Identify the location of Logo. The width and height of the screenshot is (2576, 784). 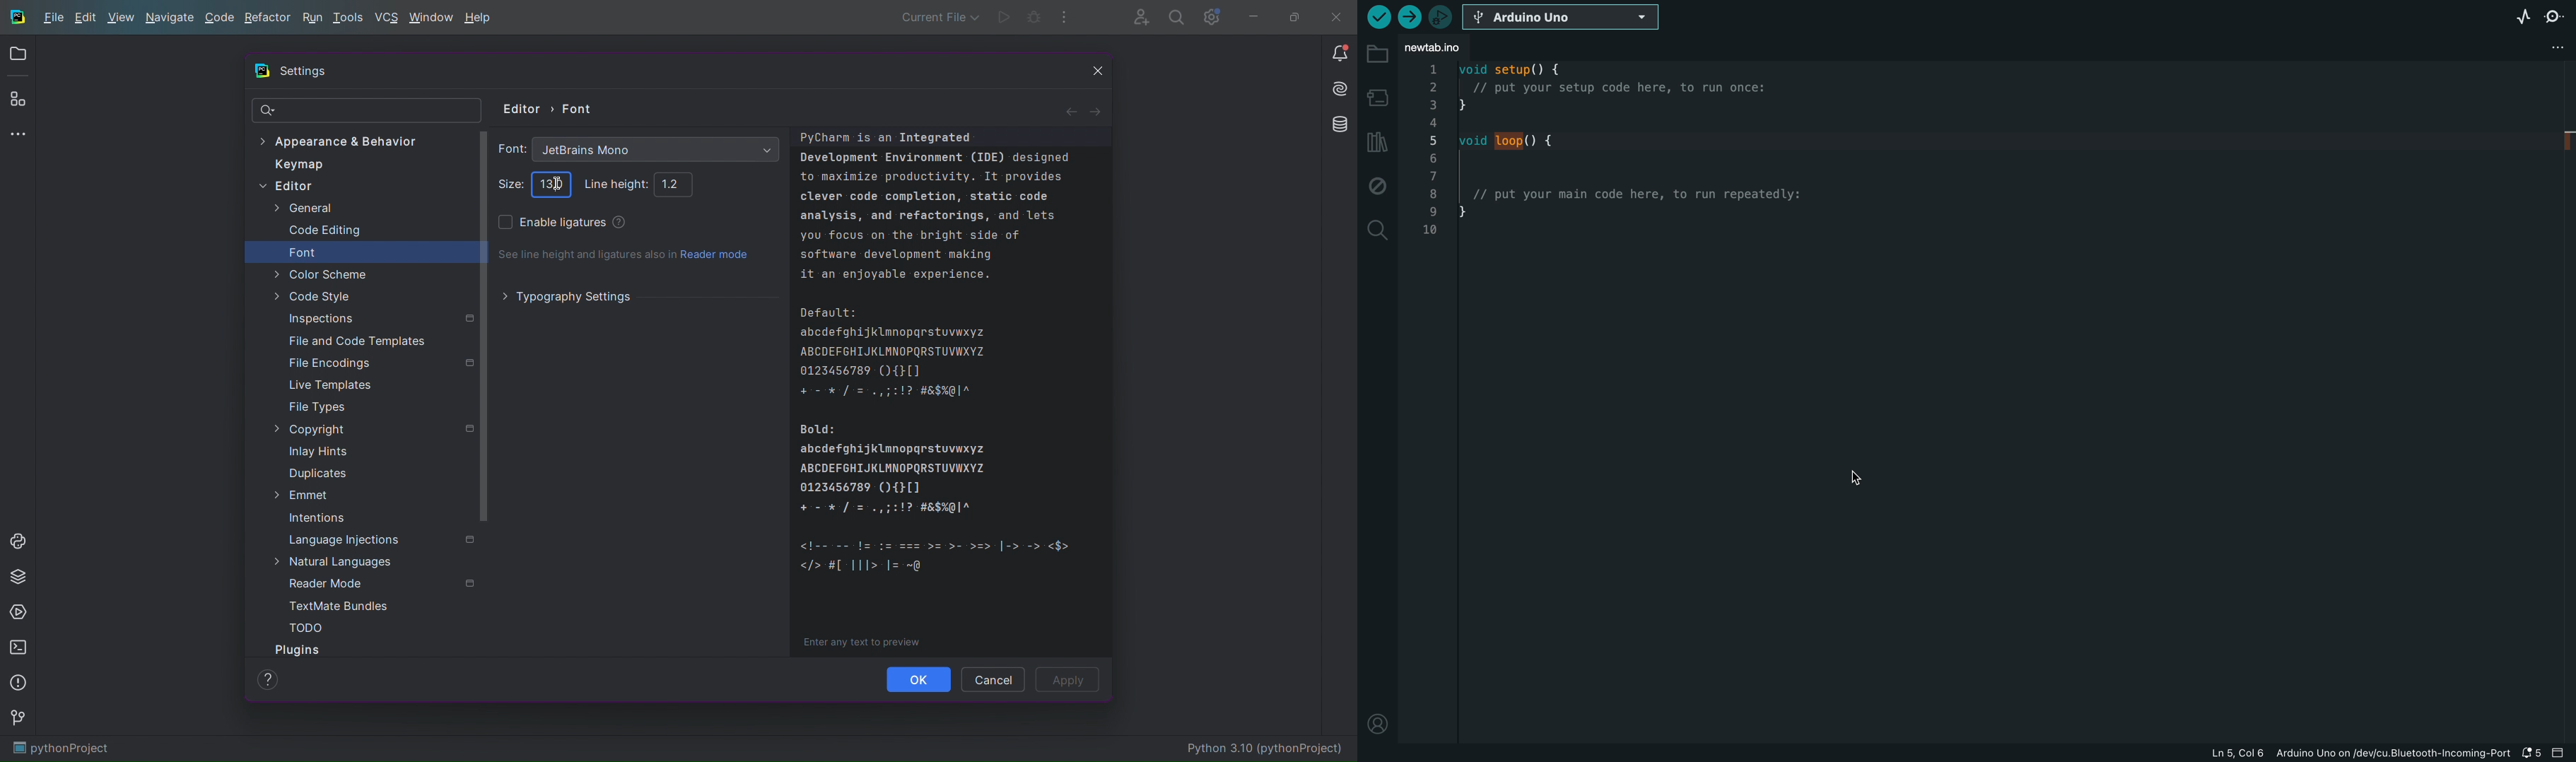
(17, 16).